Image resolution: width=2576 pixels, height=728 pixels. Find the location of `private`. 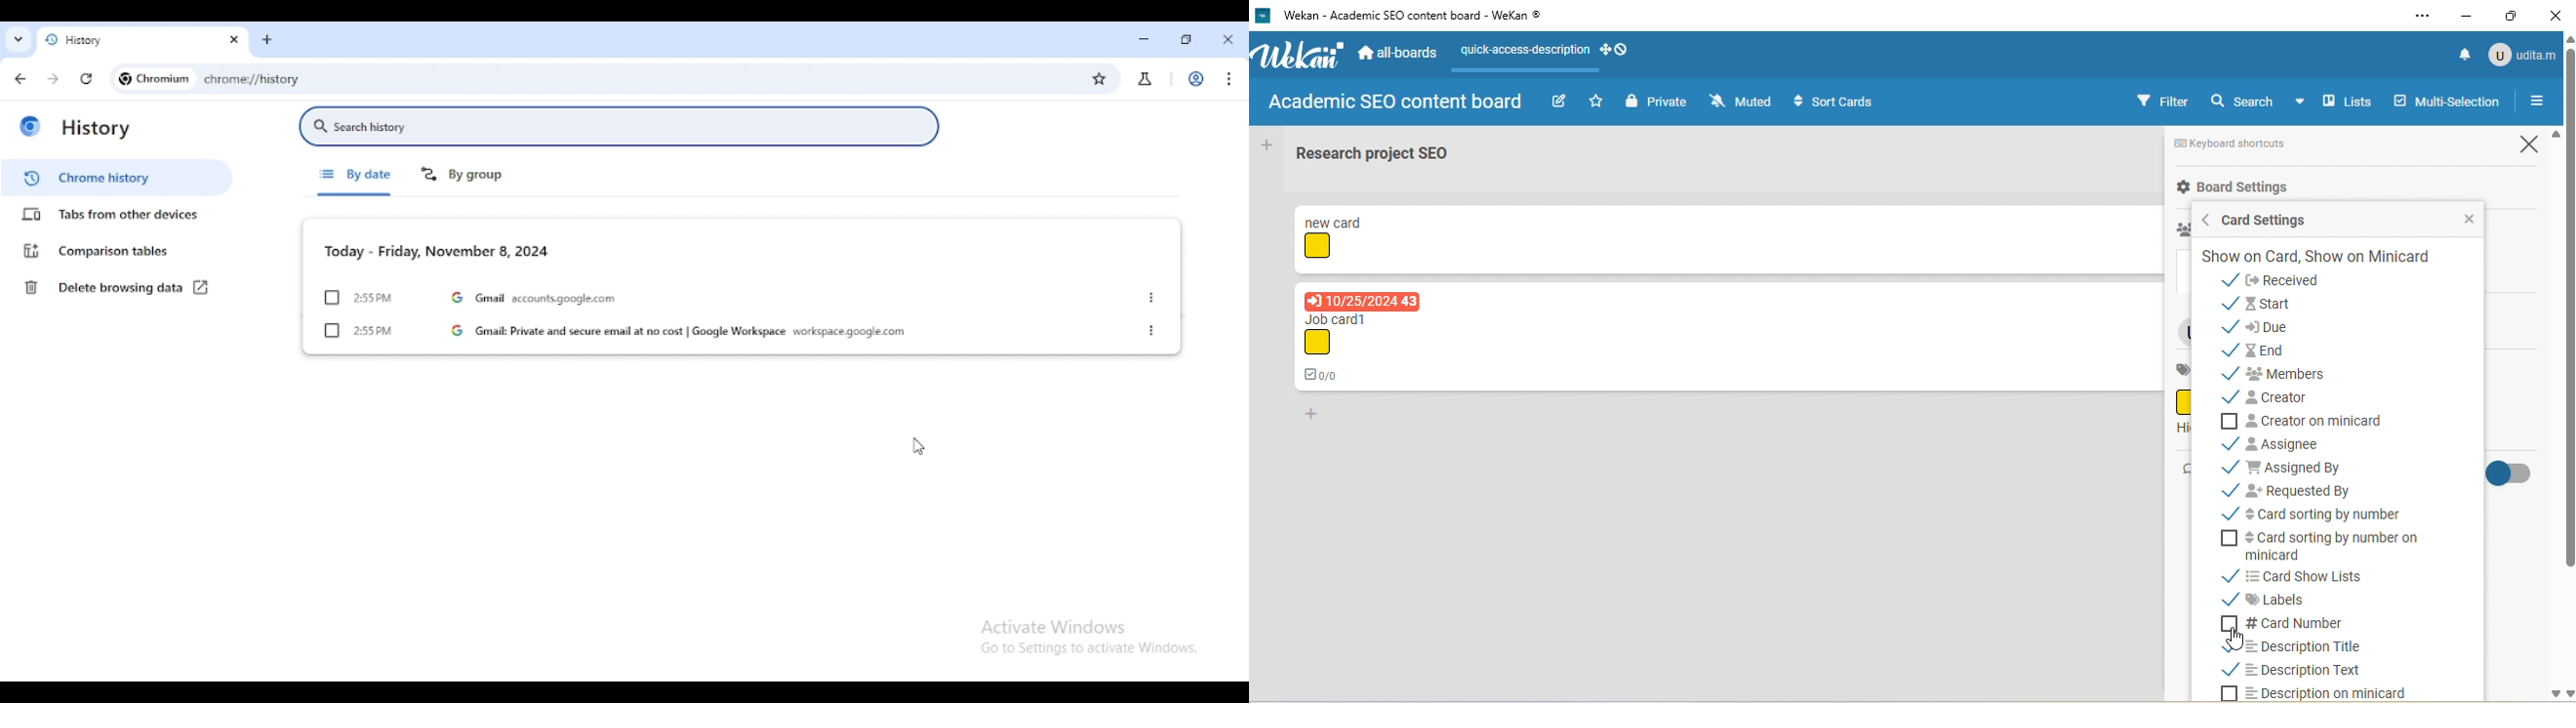

private is located at coordinates (1655, 101).